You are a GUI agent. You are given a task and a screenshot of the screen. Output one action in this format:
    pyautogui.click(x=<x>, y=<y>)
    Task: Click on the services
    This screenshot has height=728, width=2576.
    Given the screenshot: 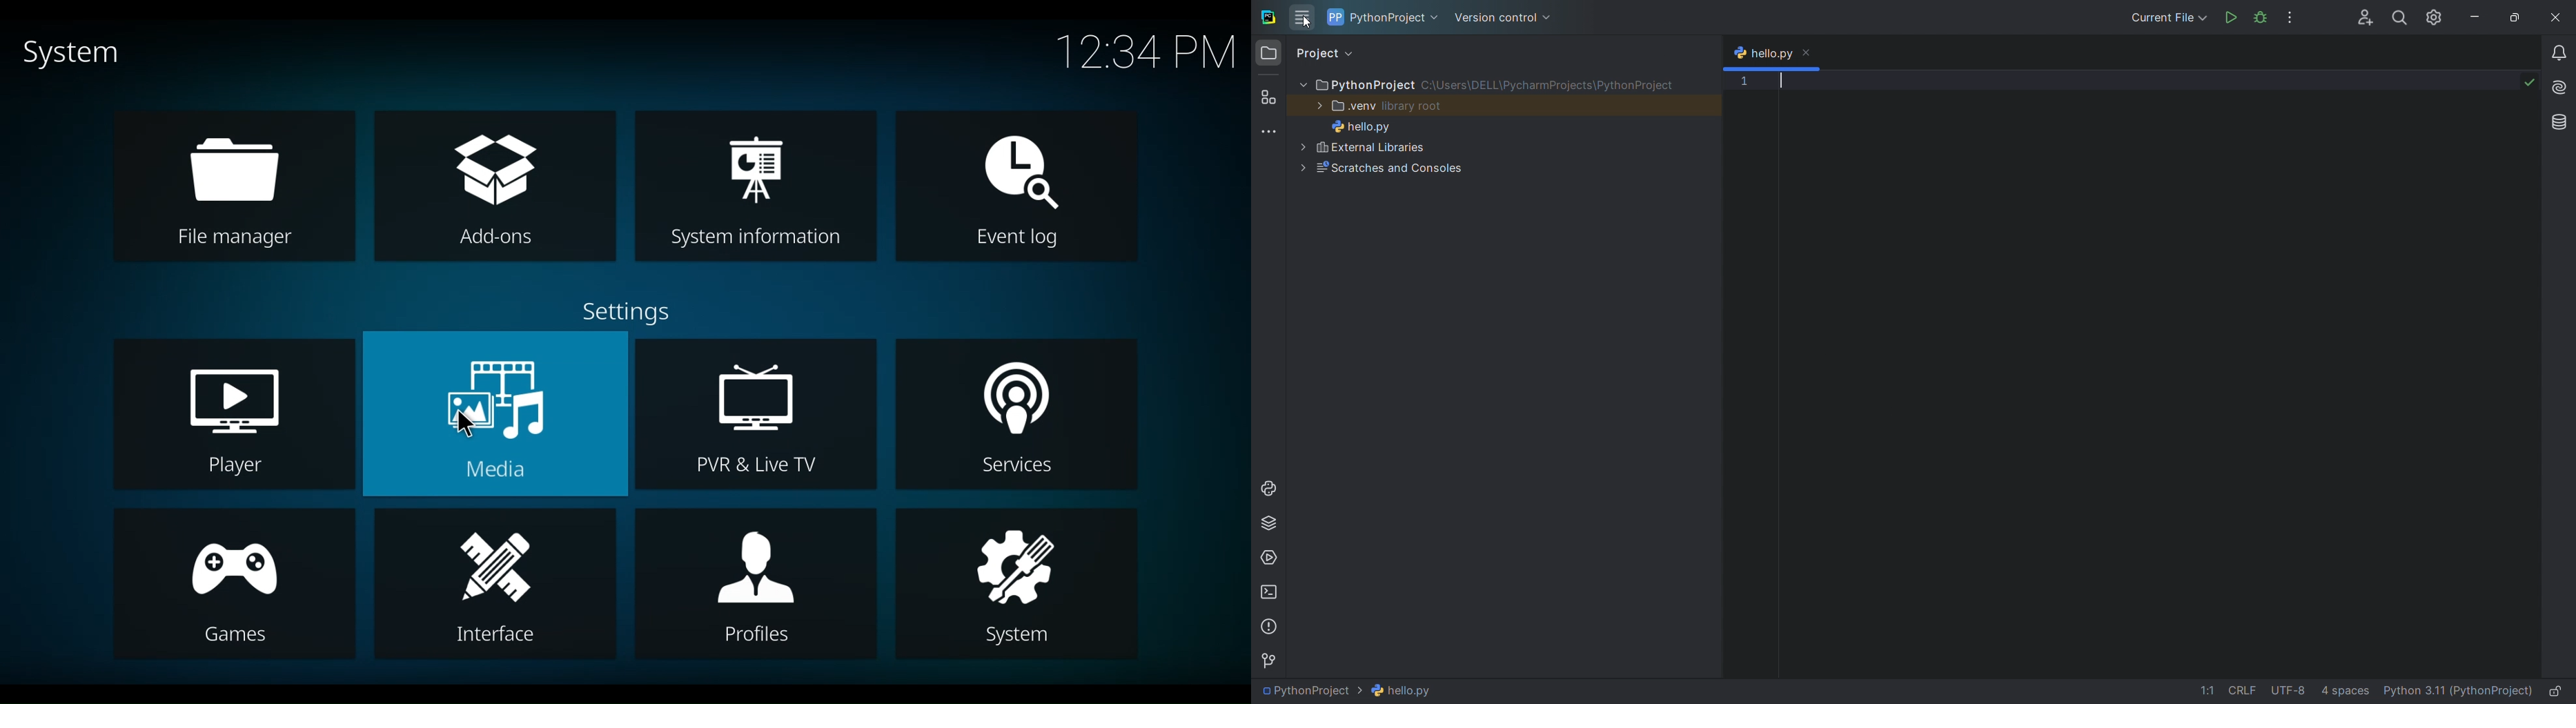 What is the action you would take?
    pyautogui.click(x=1268, y=560)
    